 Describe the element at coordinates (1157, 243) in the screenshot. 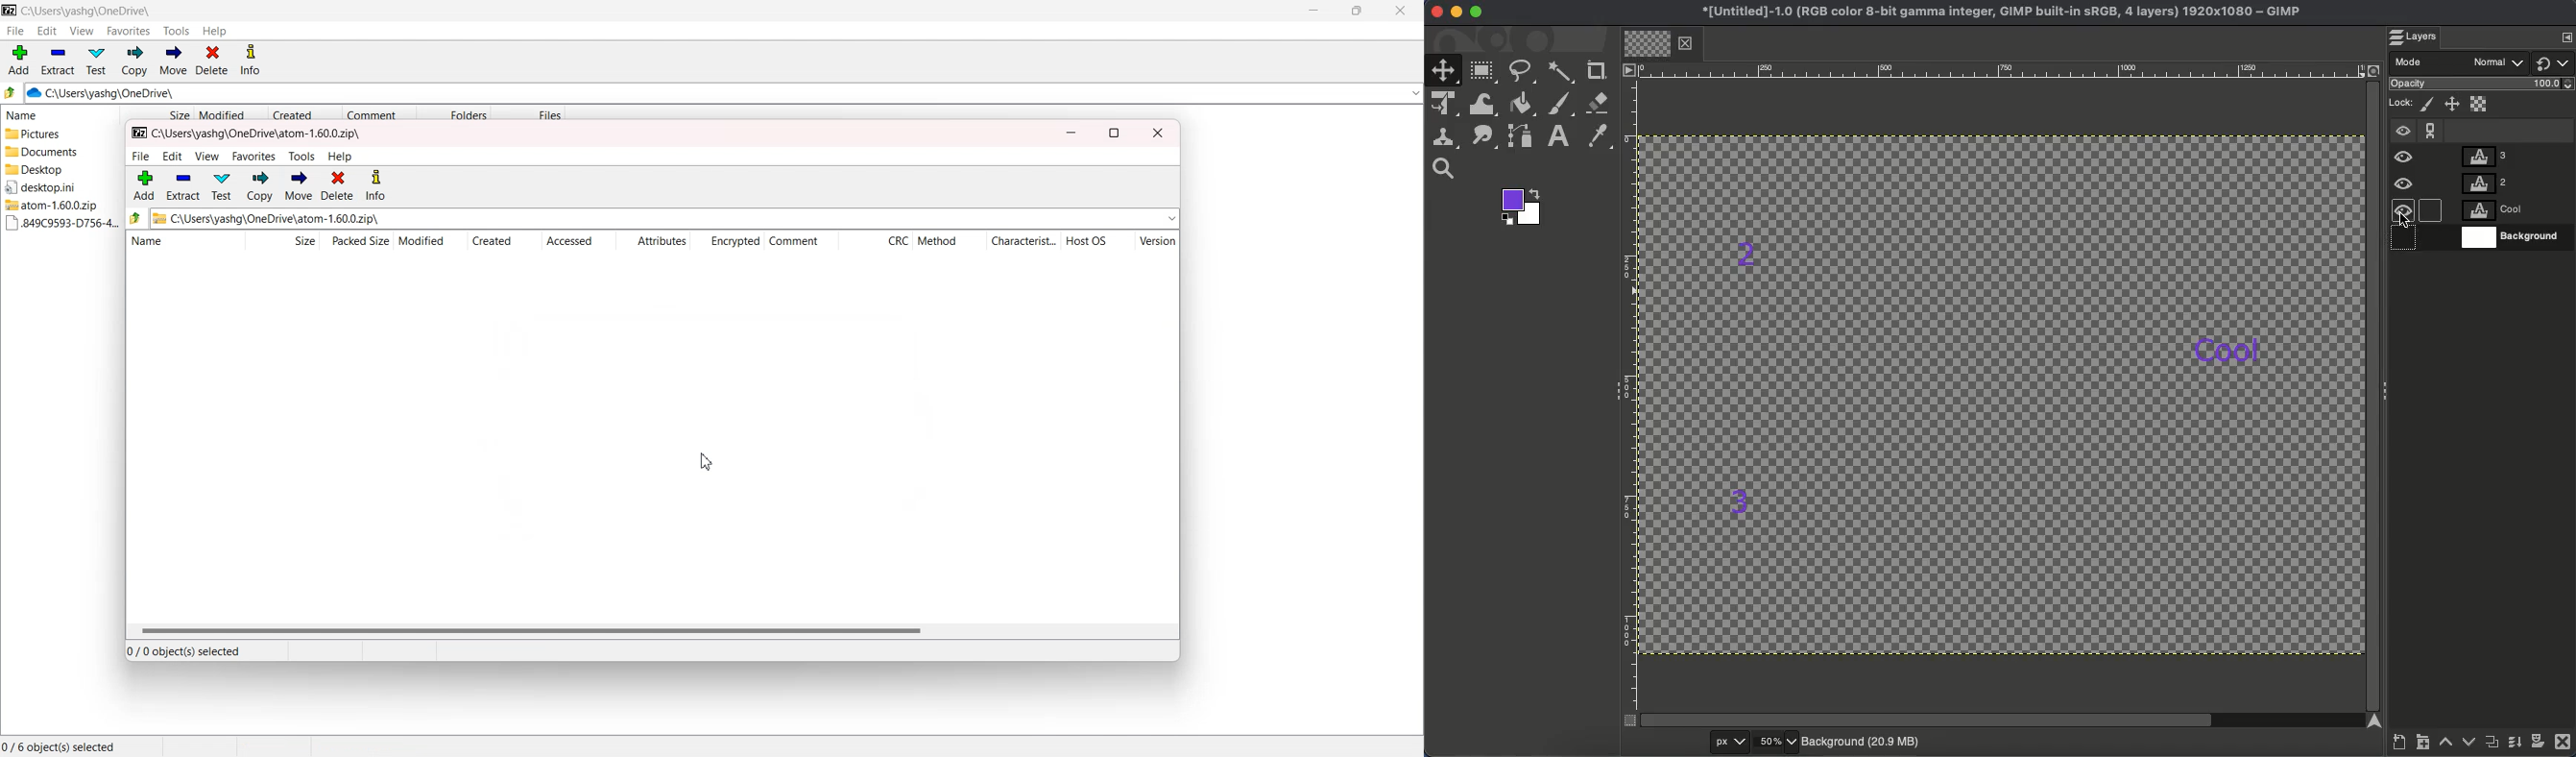

I see `Version` at that location.